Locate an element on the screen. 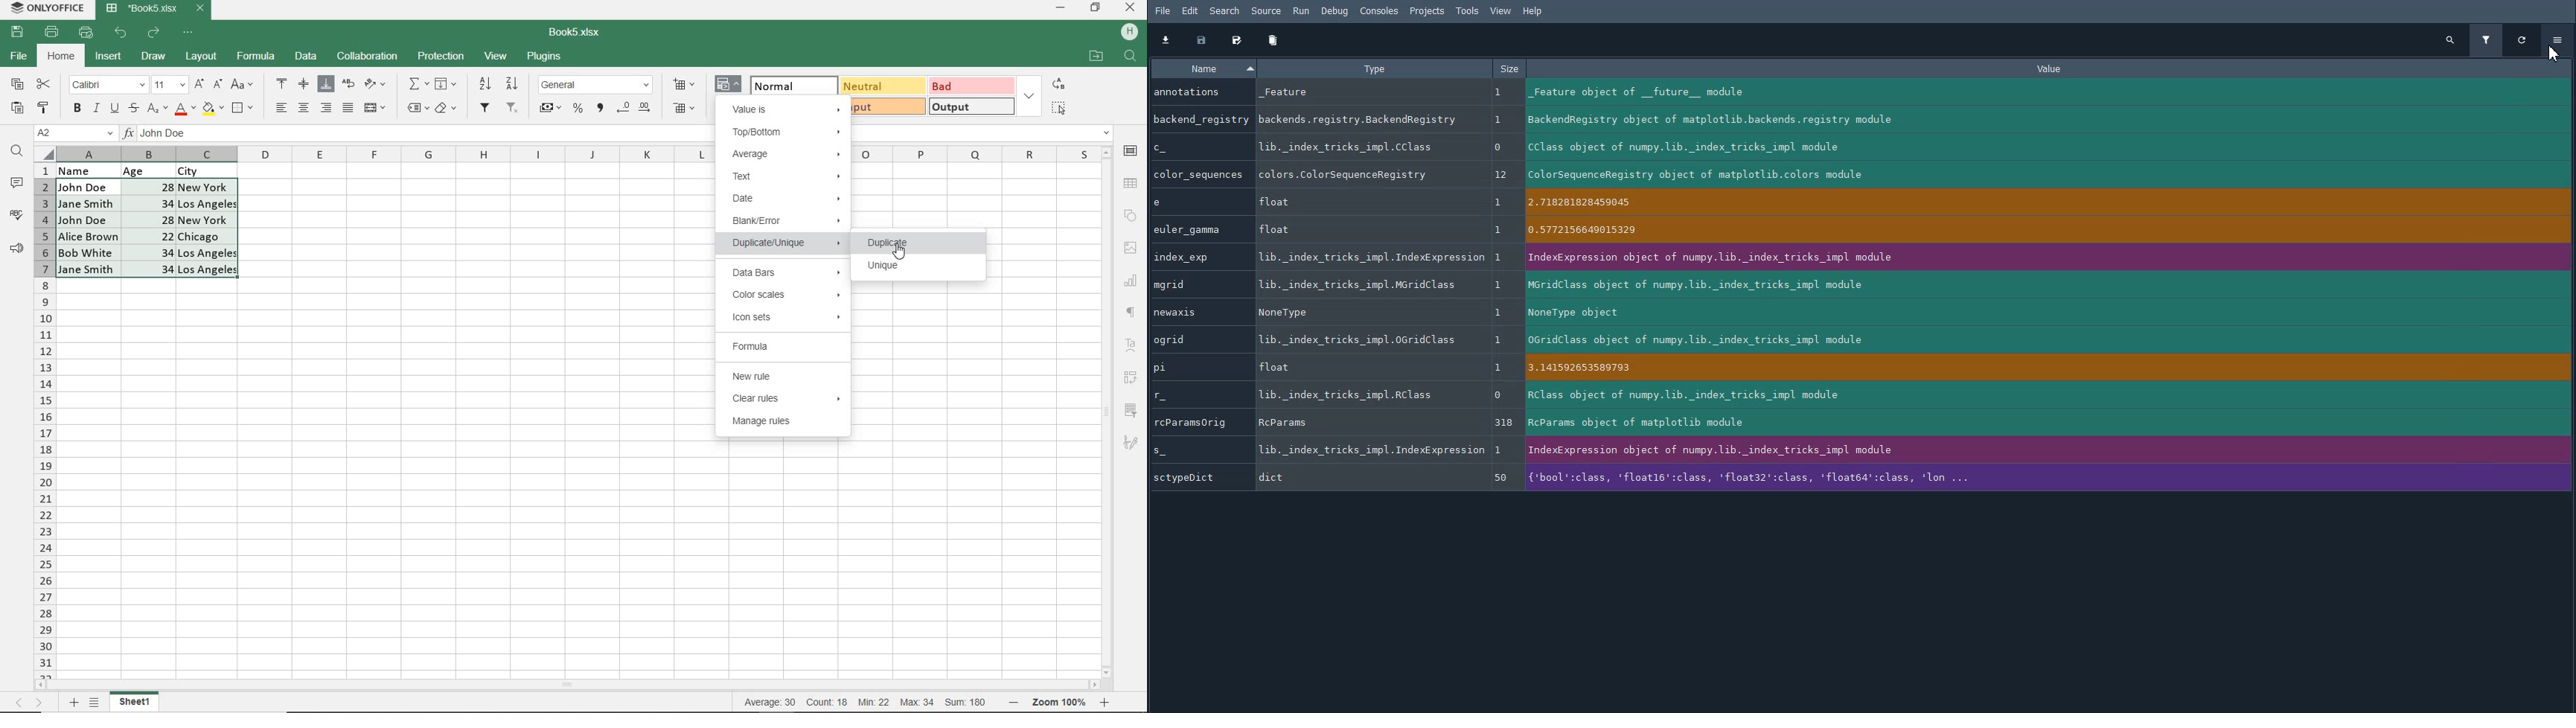  DATA is located at coordinates (158, 169).